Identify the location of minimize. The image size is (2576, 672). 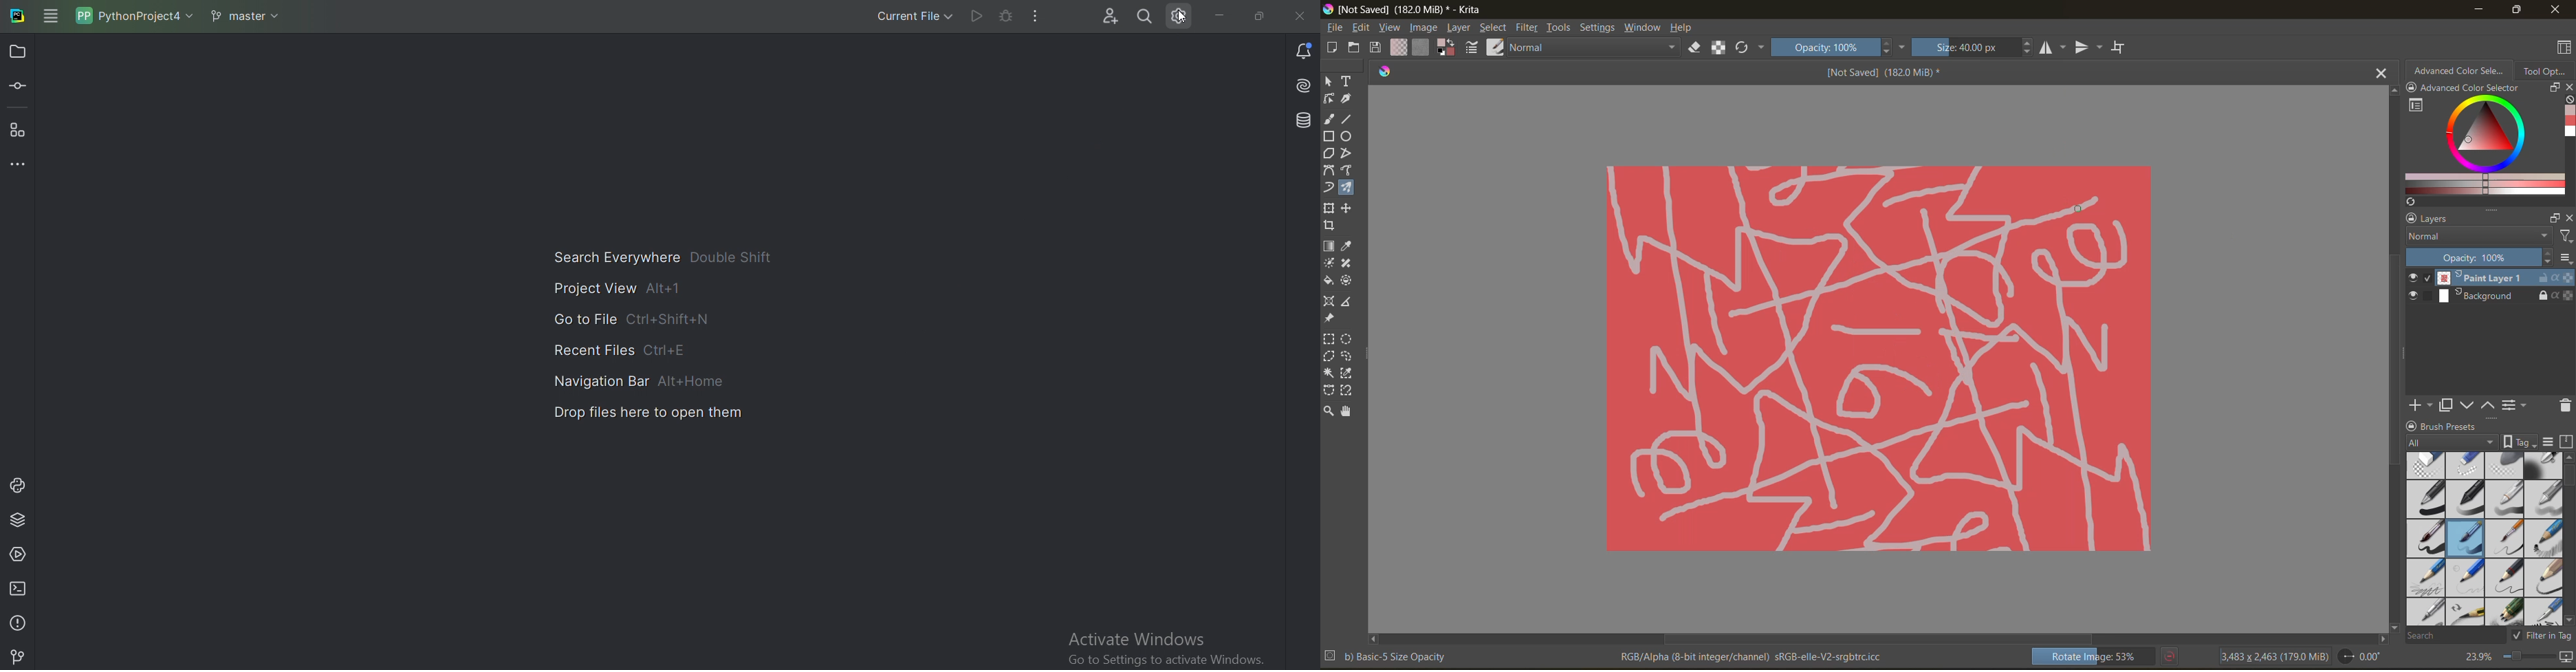
(2479, 9).